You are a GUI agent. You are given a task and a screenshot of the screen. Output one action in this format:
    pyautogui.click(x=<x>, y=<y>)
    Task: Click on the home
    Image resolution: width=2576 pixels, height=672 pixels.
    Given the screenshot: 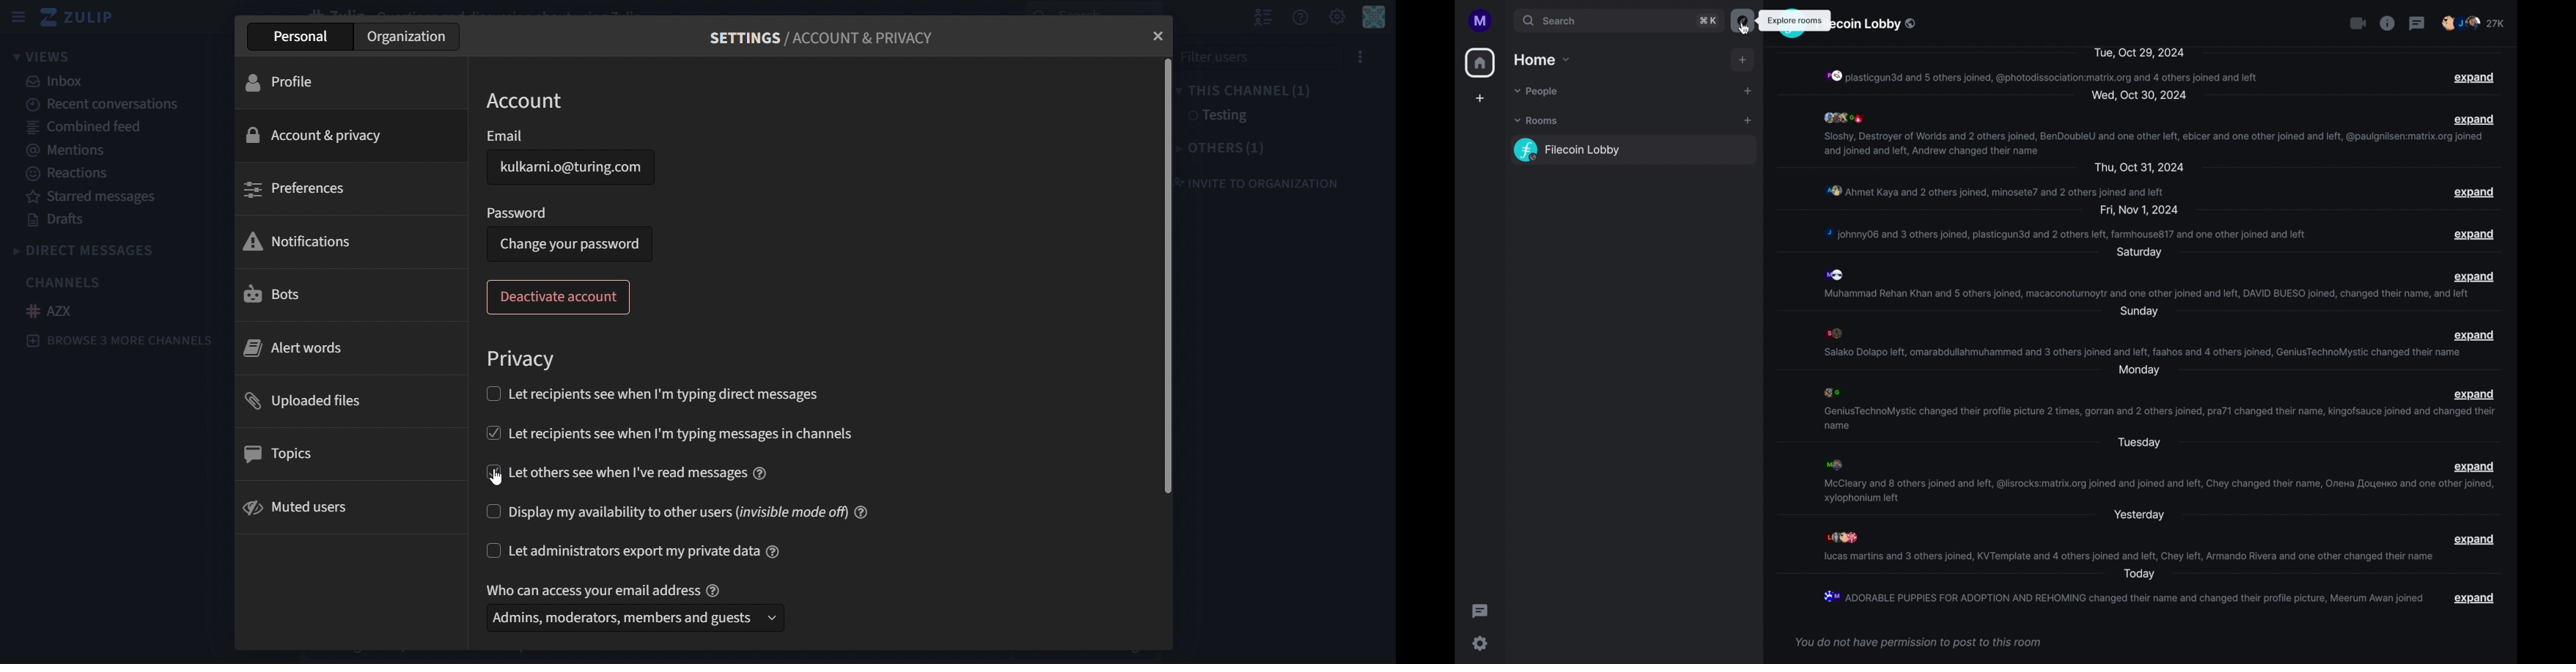 What is the action you would take?
    pyautogui.click(x=1481, y=63)
    